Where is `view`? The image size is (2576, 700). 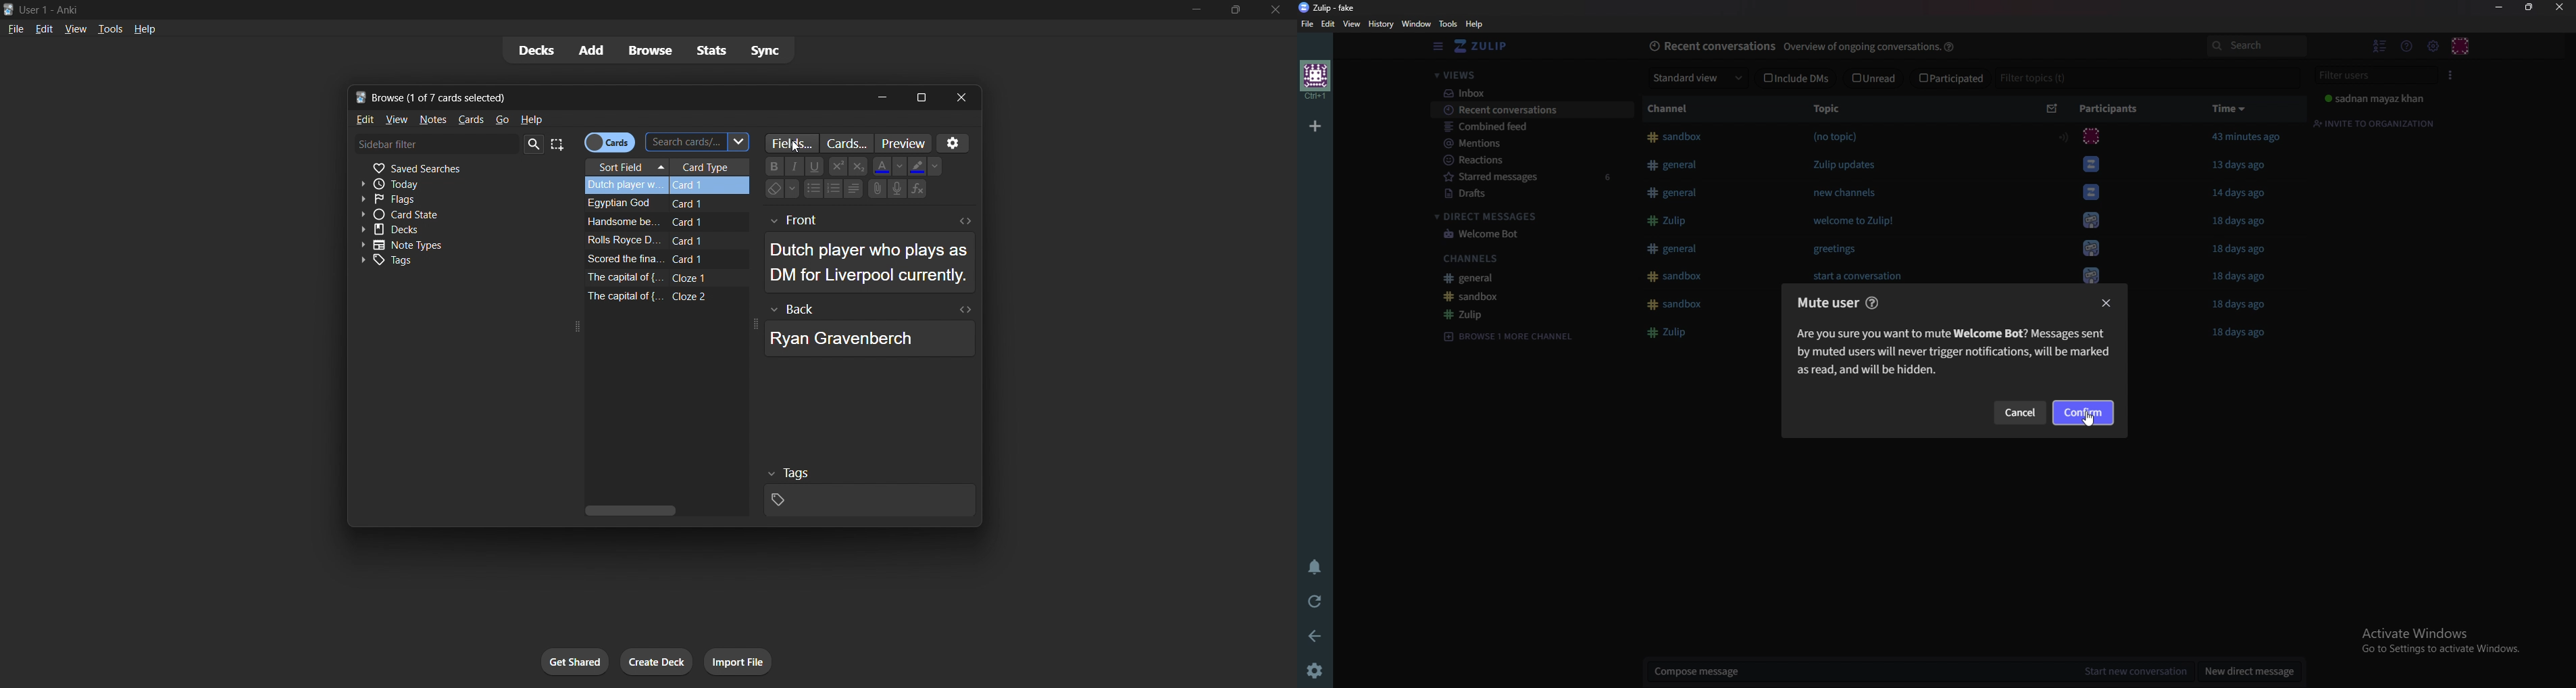
view is located at coordinates (1354, 24).